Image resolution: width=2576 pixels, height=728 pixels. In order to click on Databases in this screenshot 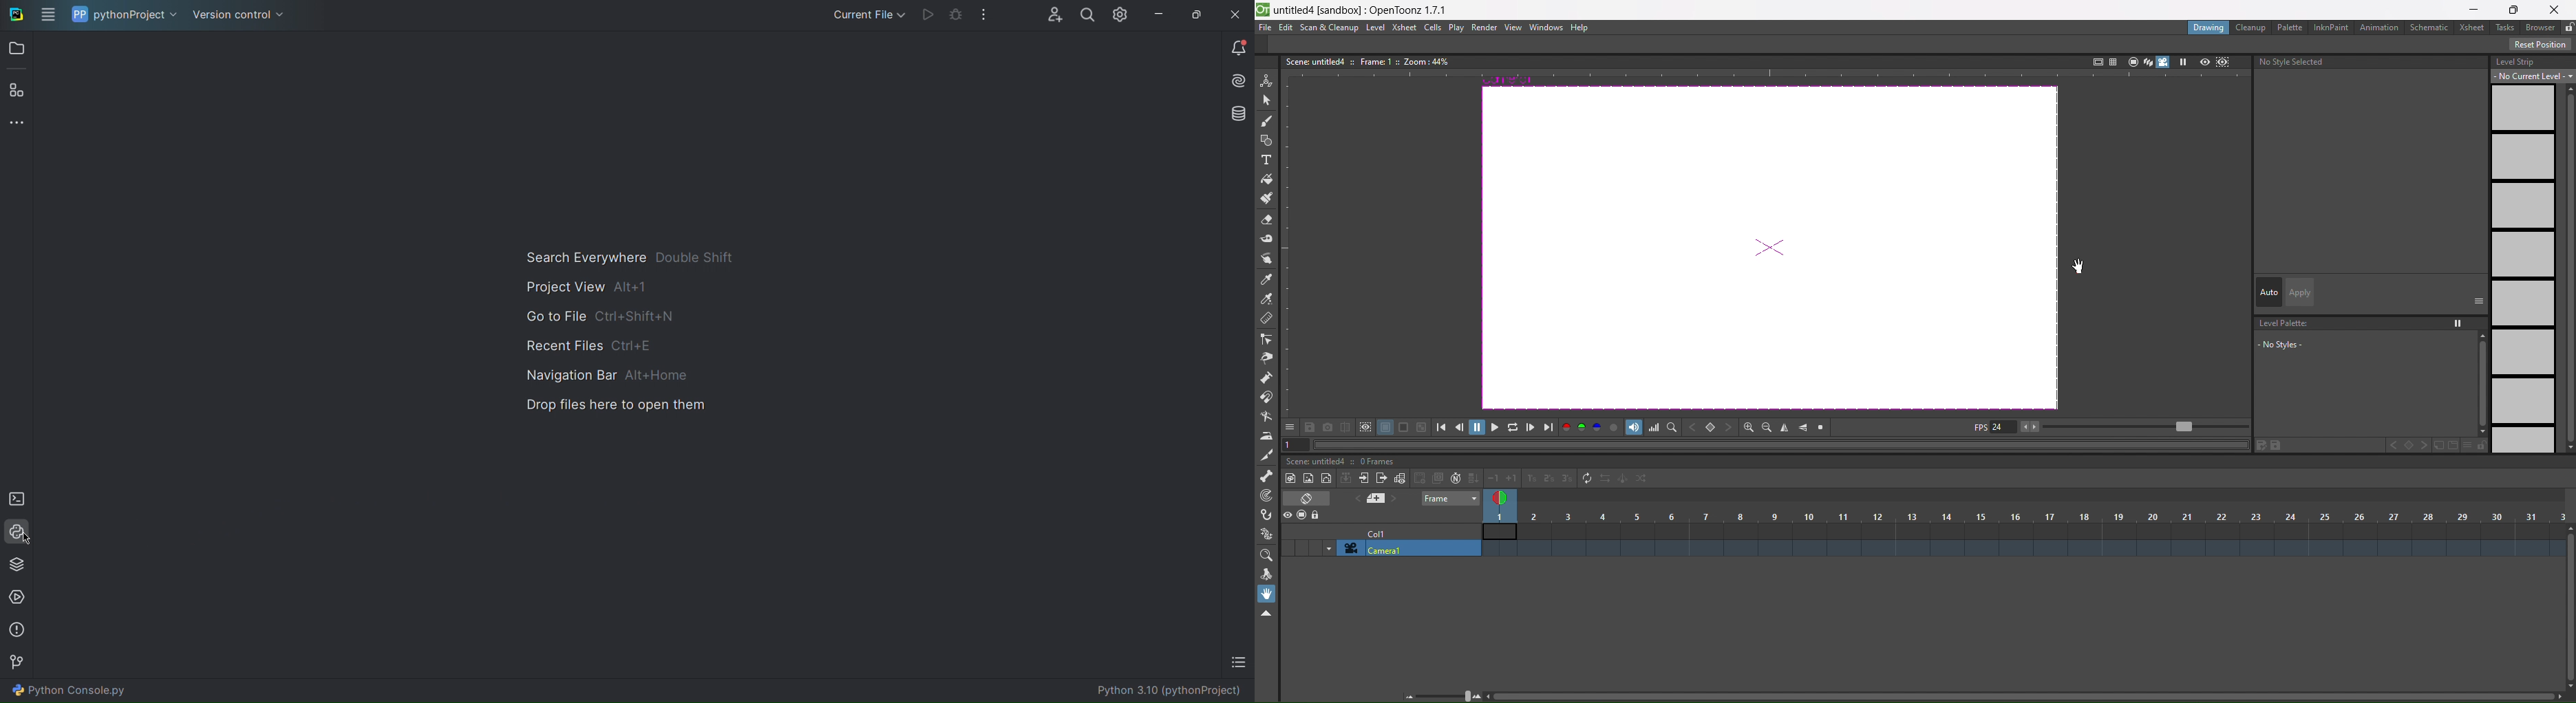, I will do `click(1236, 114)`.